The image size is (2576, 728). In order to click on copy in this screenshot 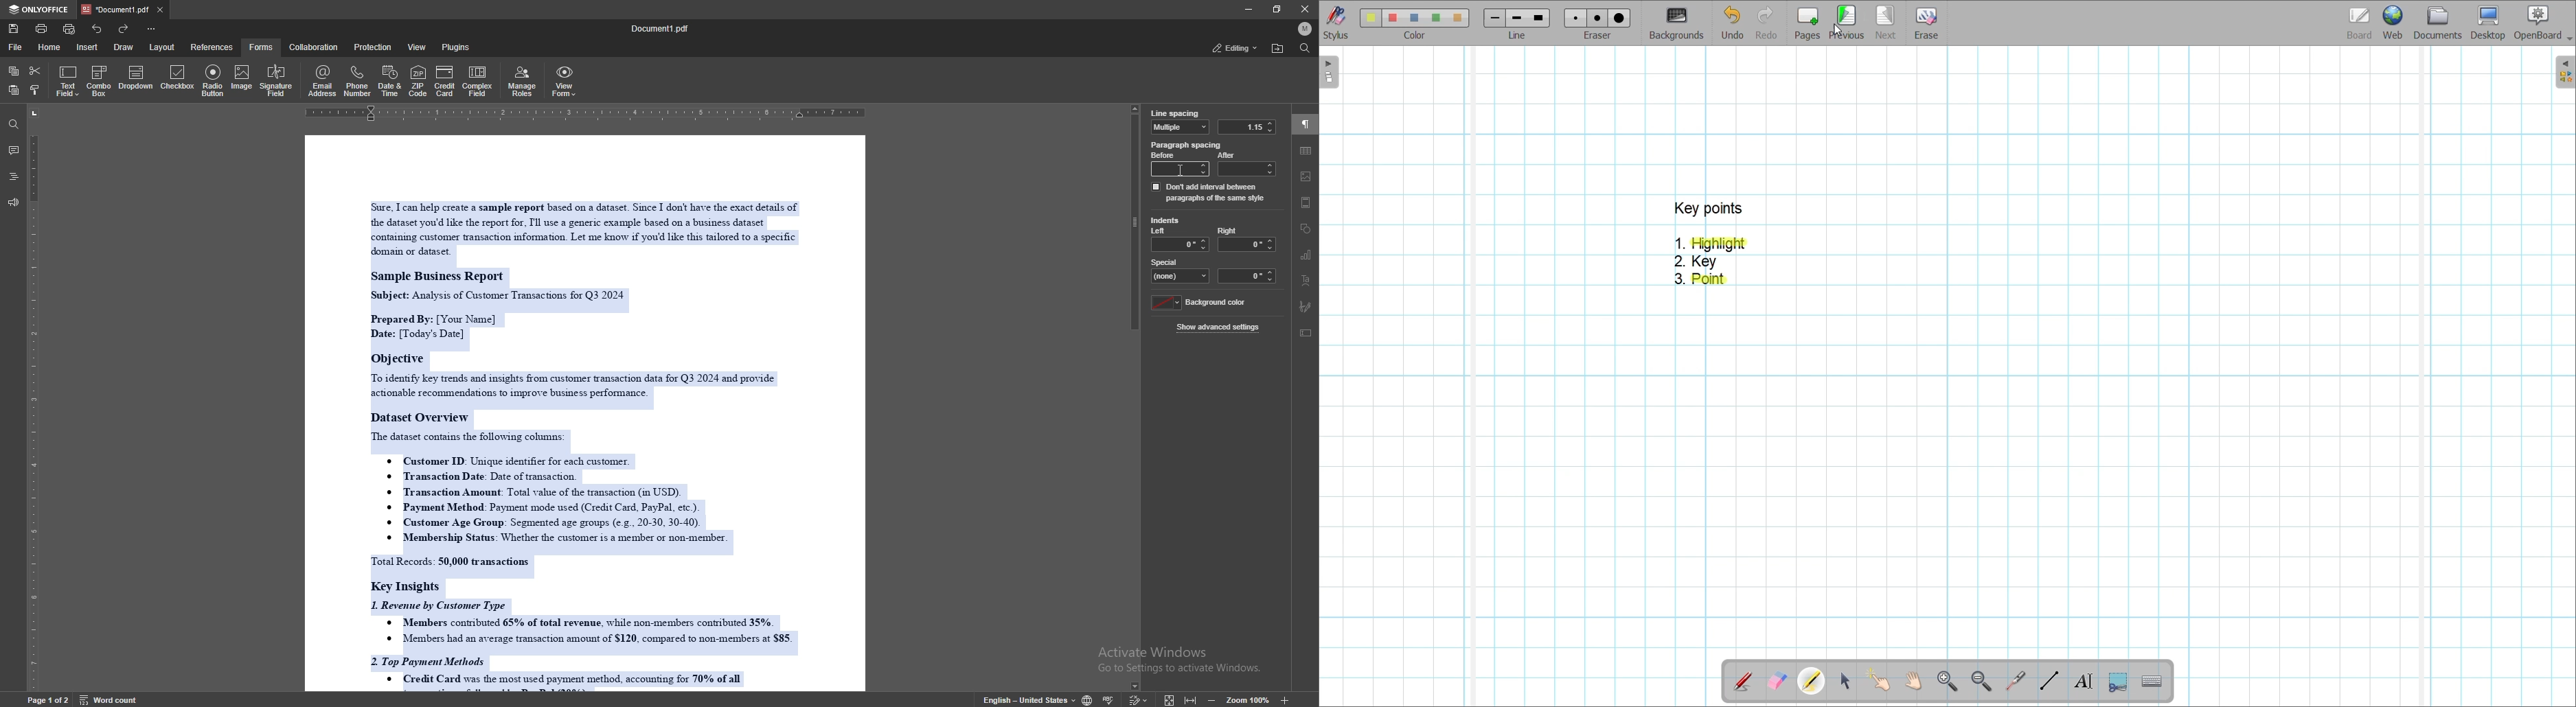, I will do `click(14, 71)`.